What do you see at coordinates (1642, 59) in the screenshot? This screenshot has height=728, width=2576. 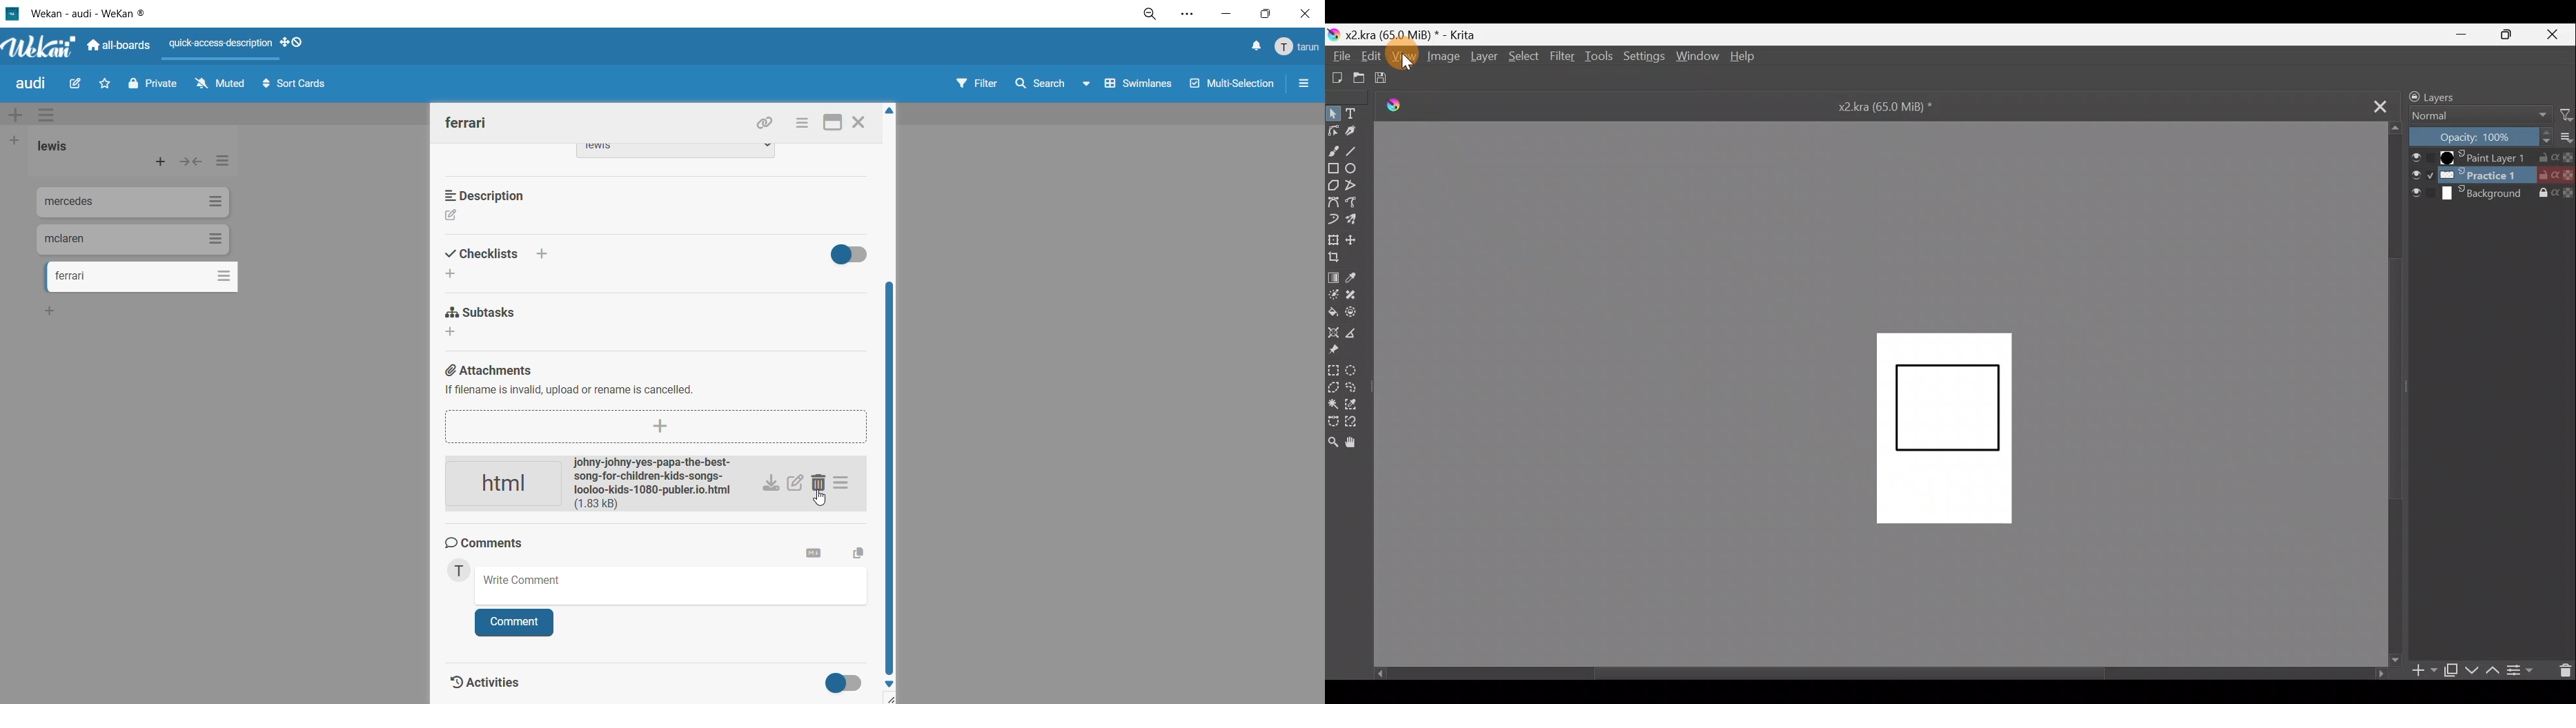 I see `Settings` at bounding box center [1642, 59].